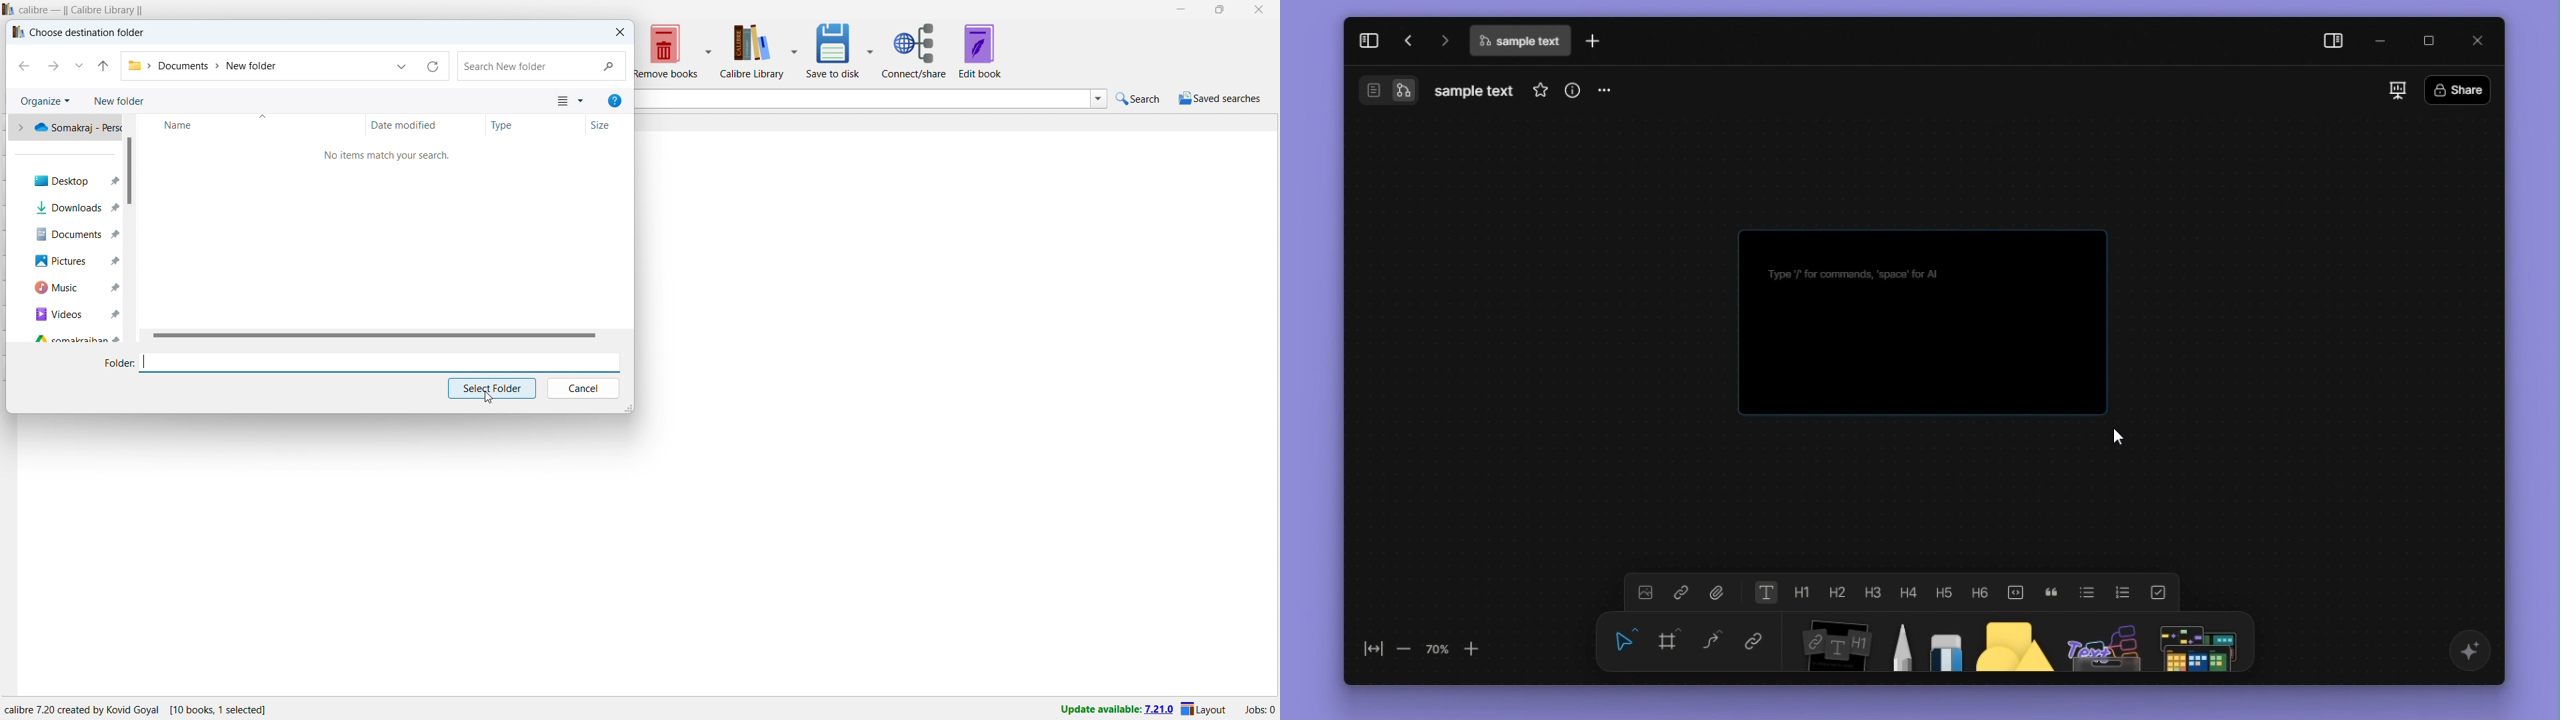  I want to click on select folder, so click(491, 389).